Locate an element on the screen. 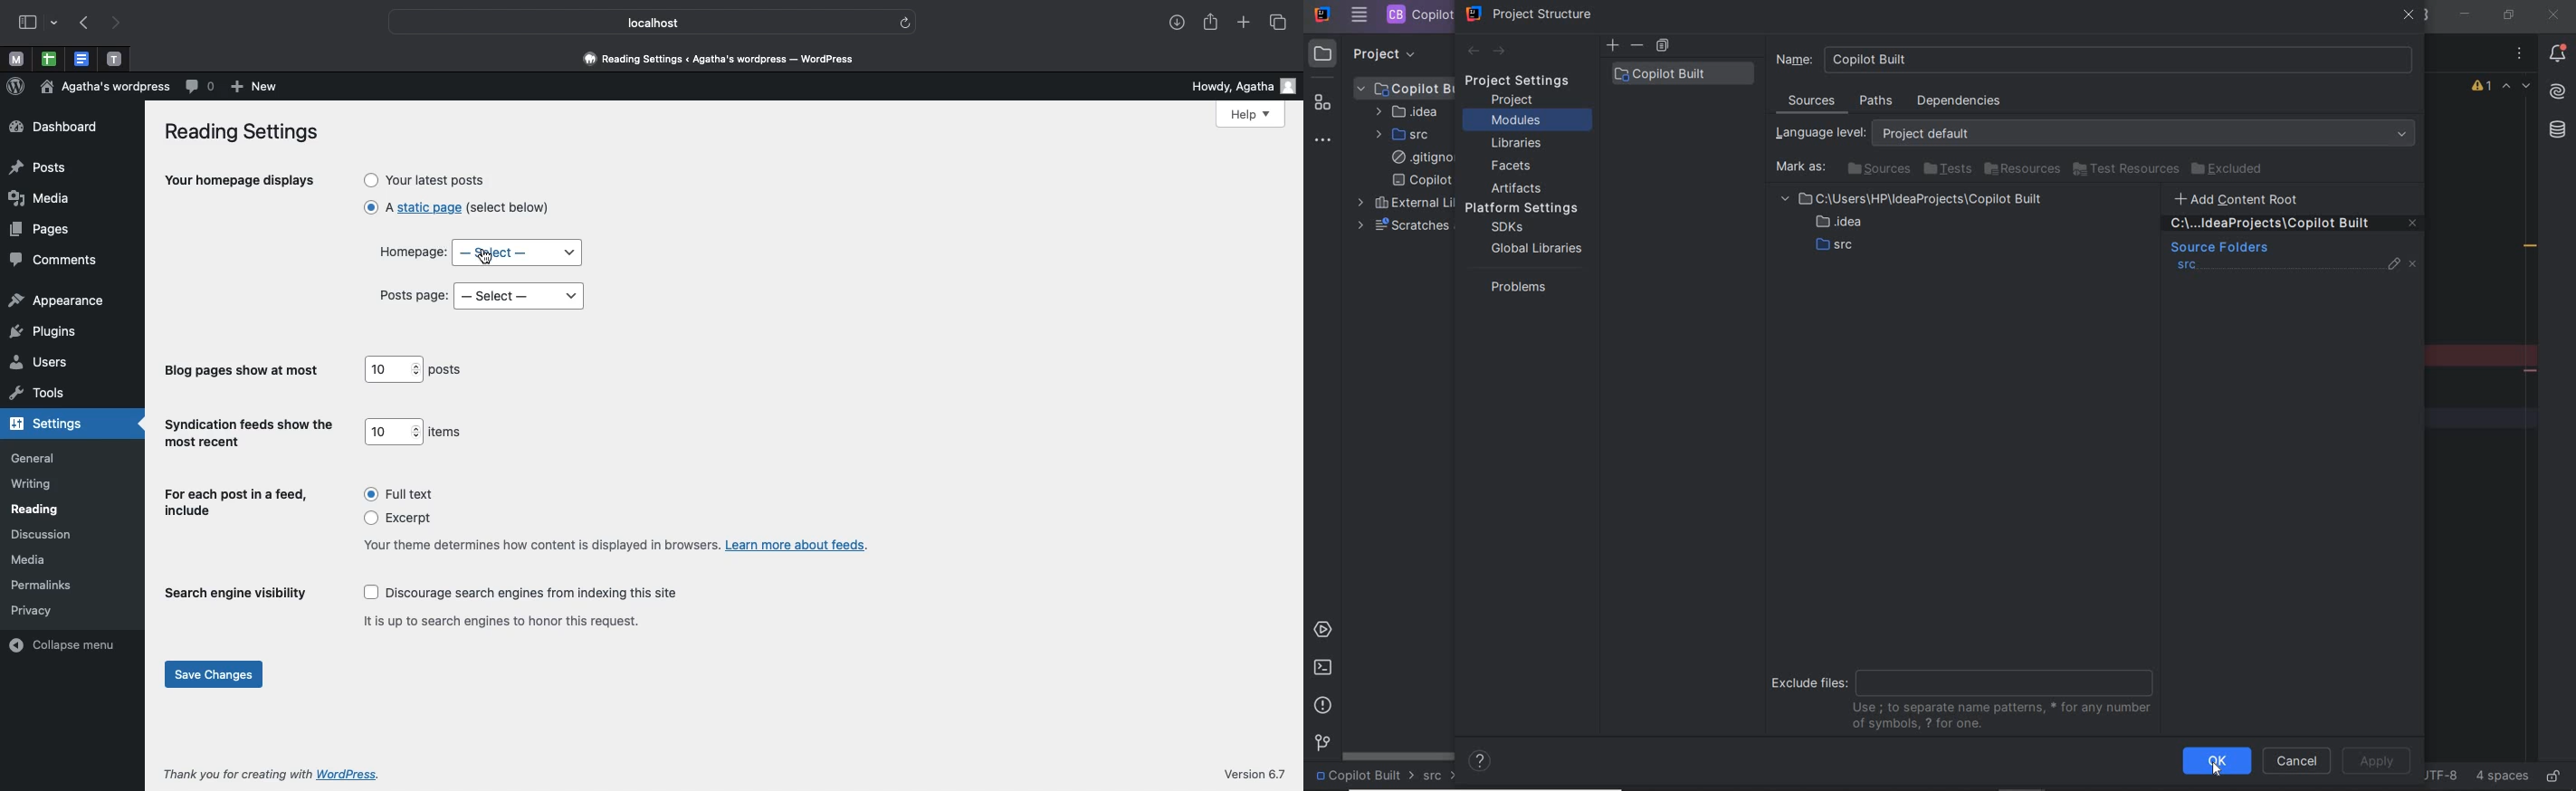 The image size is (2576, 812). Thank you for creating with Wordpress is located at coordinates (274, 774).